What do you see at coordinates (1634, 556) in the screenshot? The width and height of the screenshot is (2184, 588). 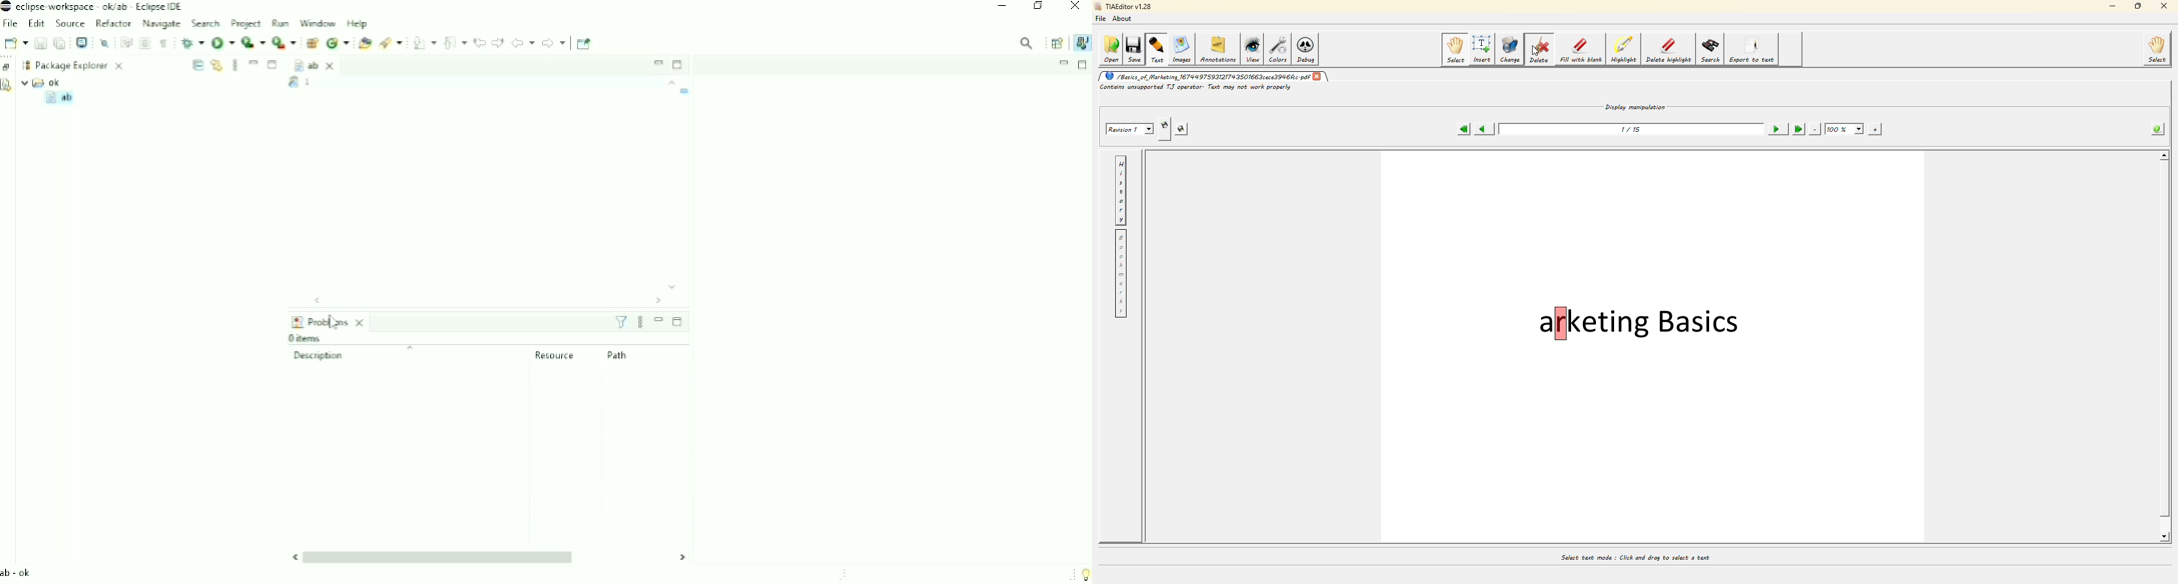 I see `select text mode` at bounding box center [1634, 556].